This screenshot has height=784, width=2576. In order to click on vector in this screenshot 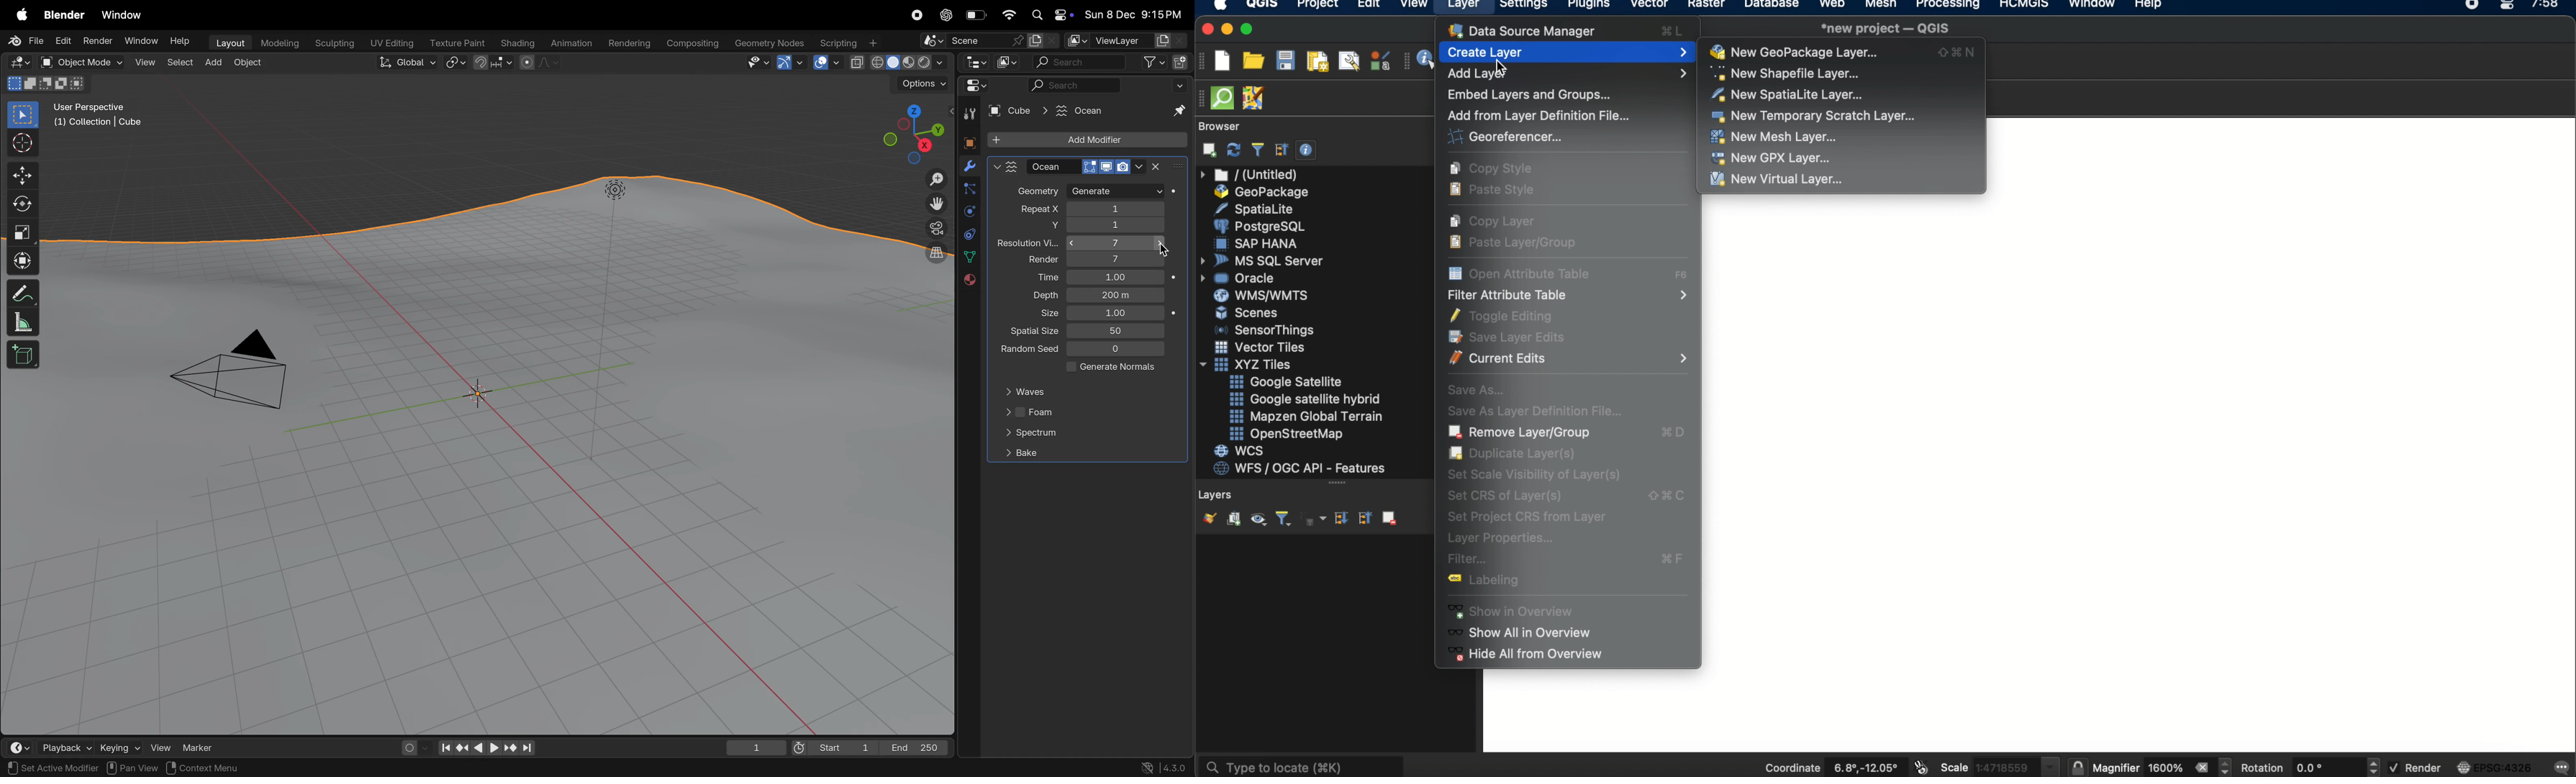, I will do `click(1650, 6)`.